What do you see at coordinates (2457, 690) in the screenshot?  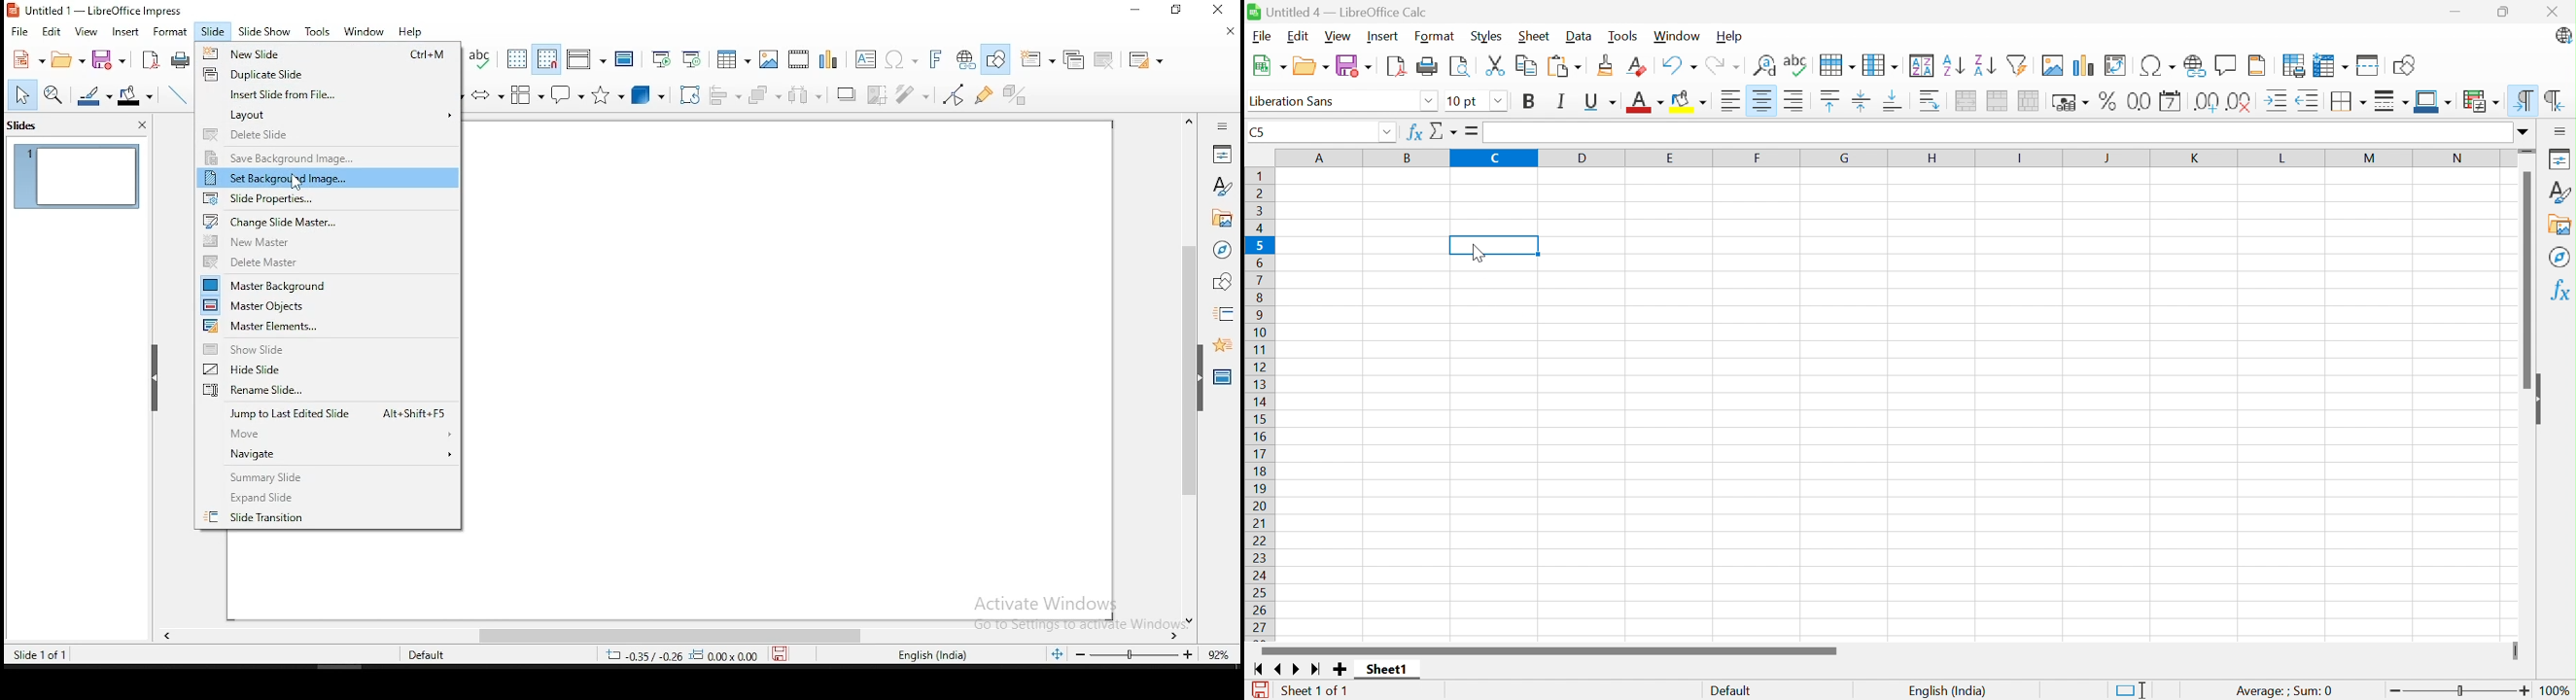 I see `Slider` at bounding box center [2457, 690].